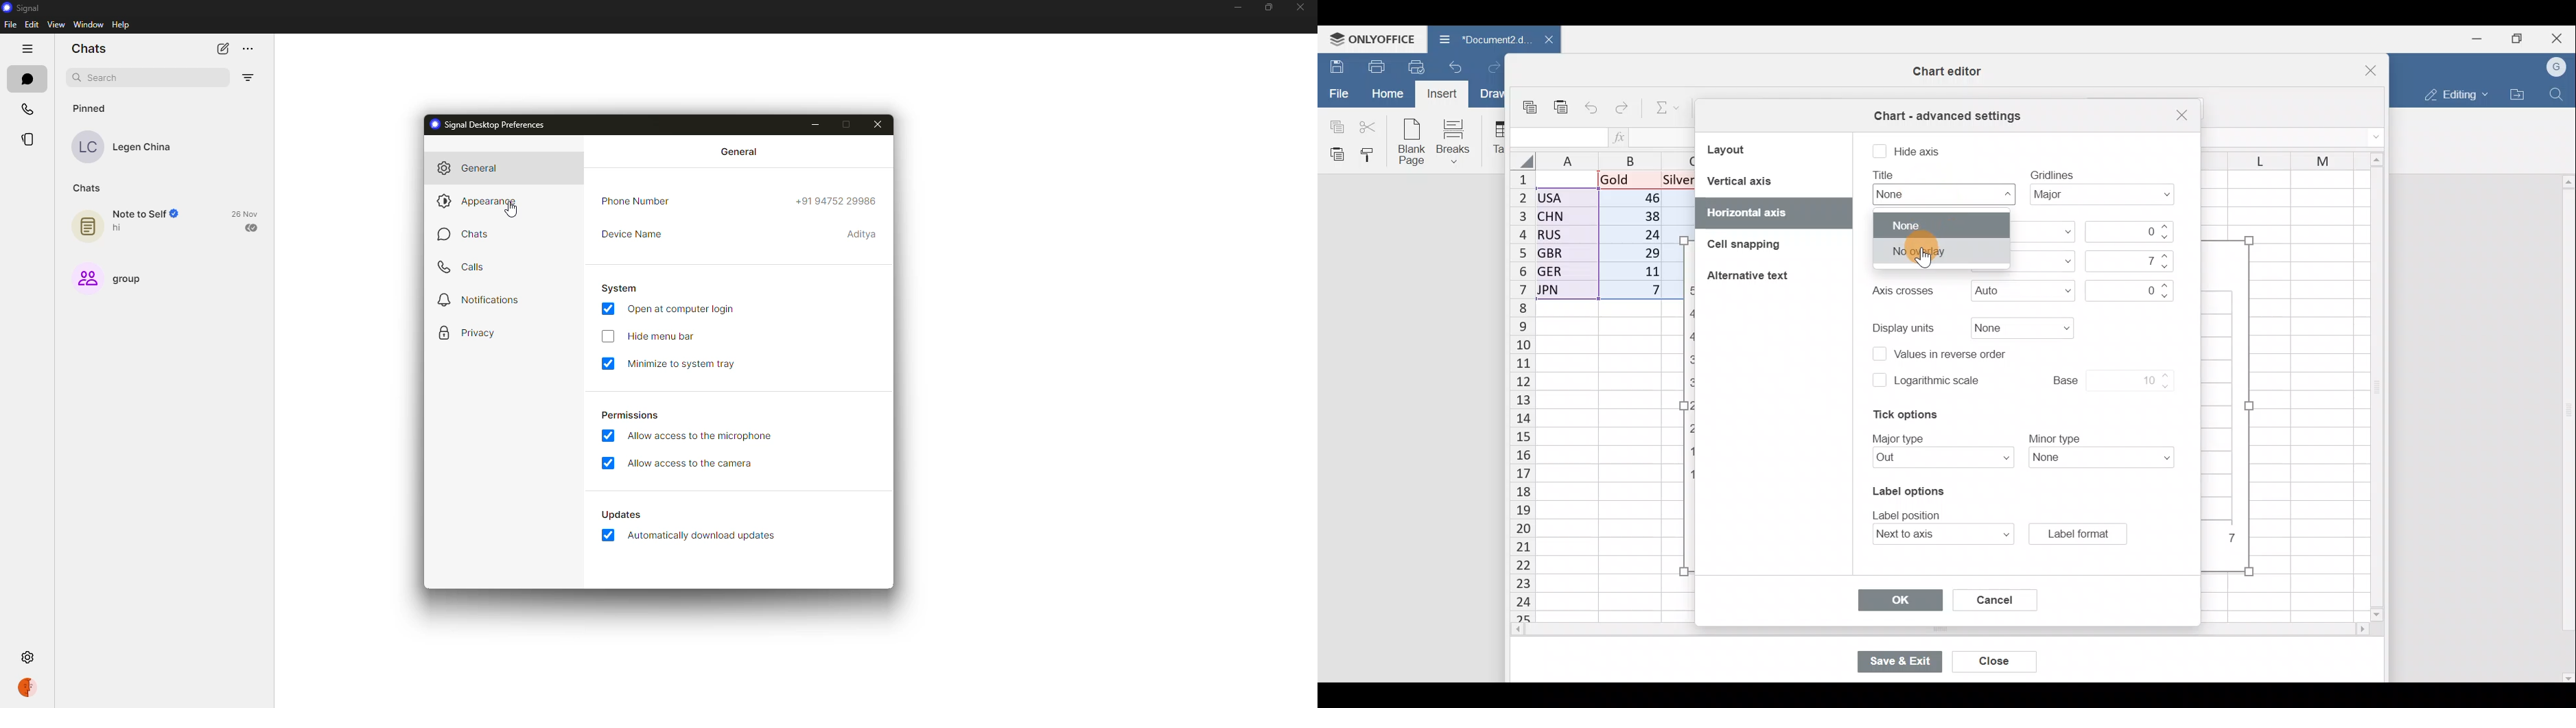 The height and width of the screenshot is (728, 2576). What do you see at coordinates (2453, 94) in the screenshot?
I see `Editing mode` at bounding box center [2453, 94].